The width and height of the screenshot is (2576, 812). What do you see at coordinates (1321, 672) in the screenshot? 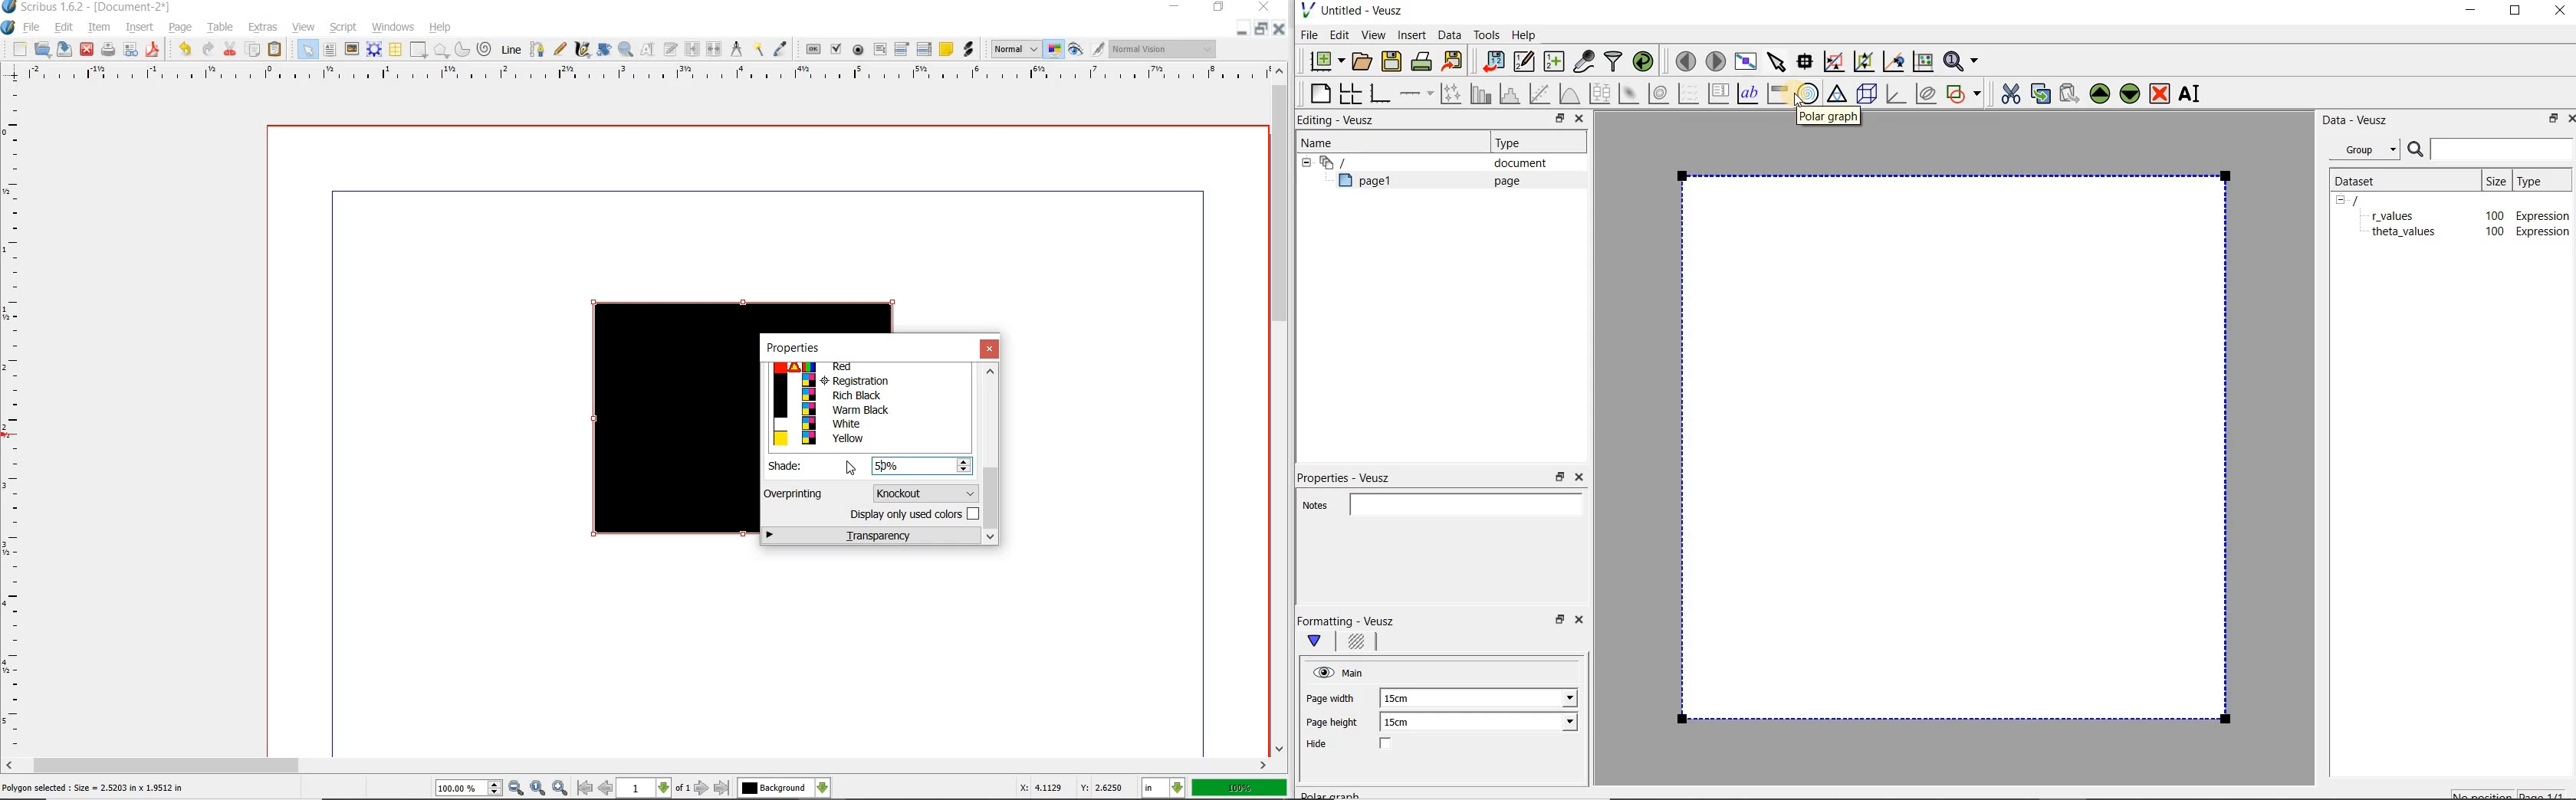
I see `visible (click to hide, set Hide to true)` at bounding box center [1321, 672].